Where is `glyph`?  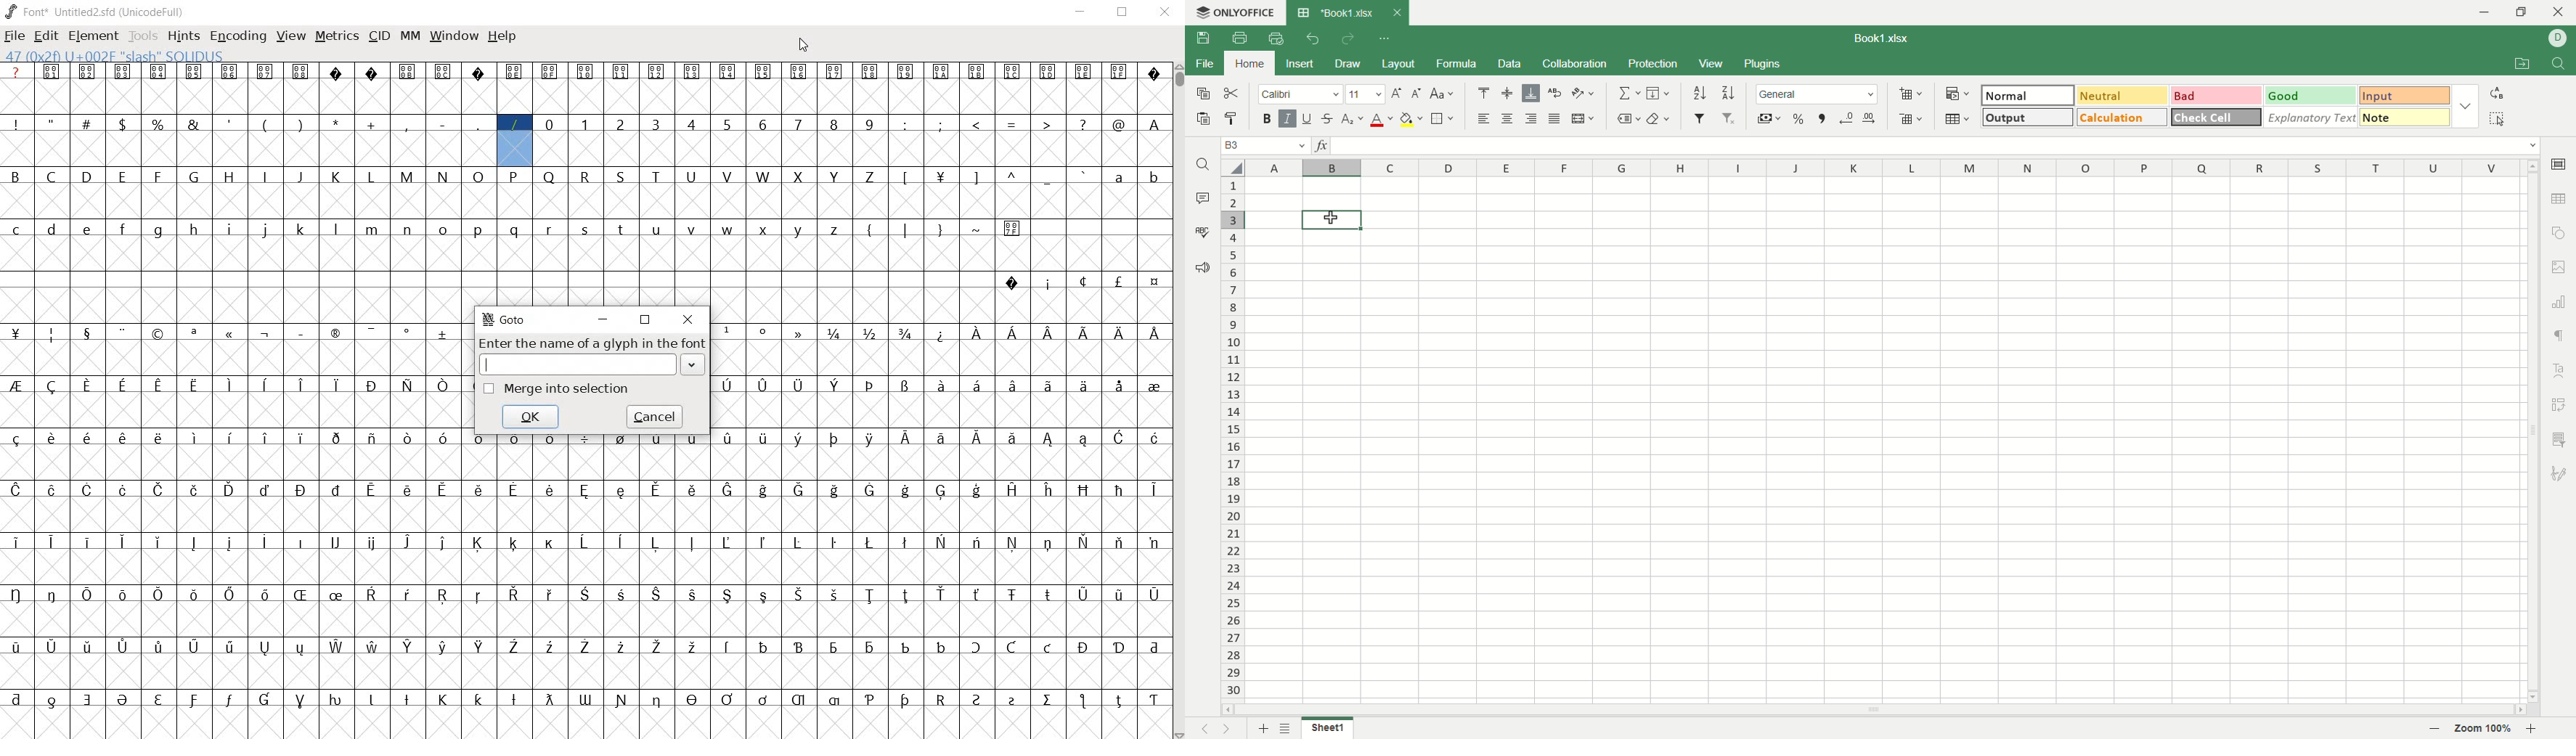 glyph is located at coordinates (51, 176).